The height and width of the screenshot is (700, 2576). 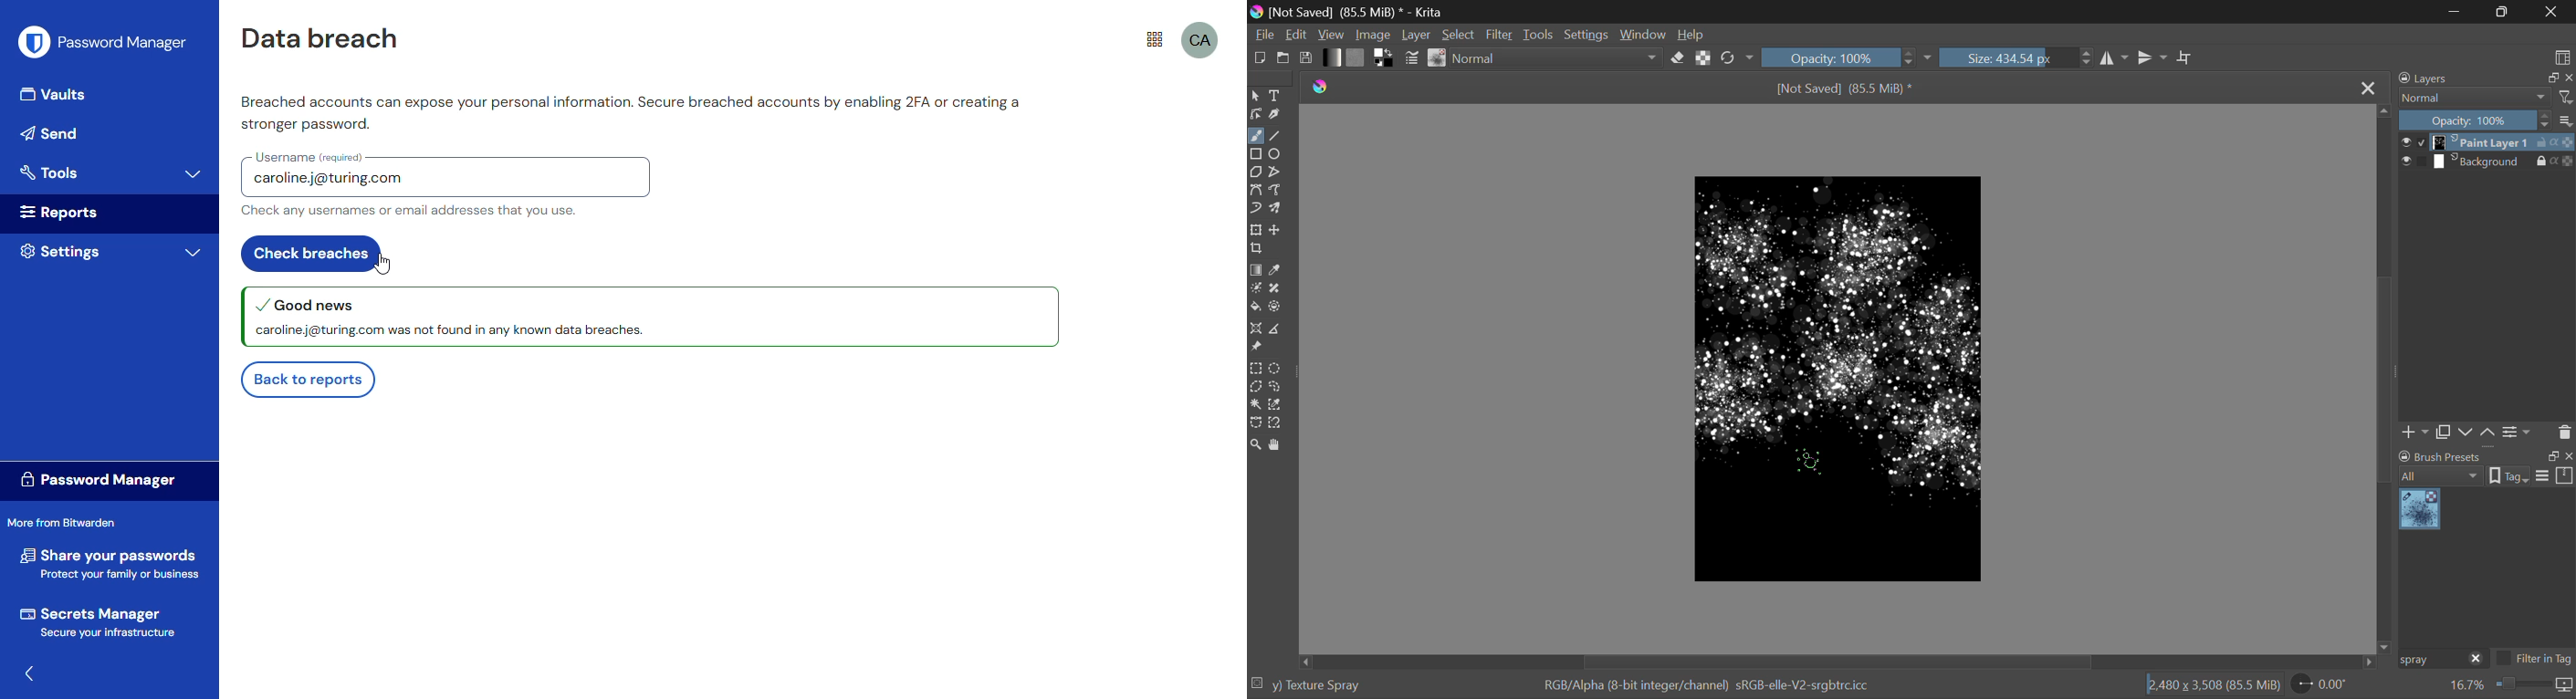 I want to click on Opacity, so click(x=1848, y=57).